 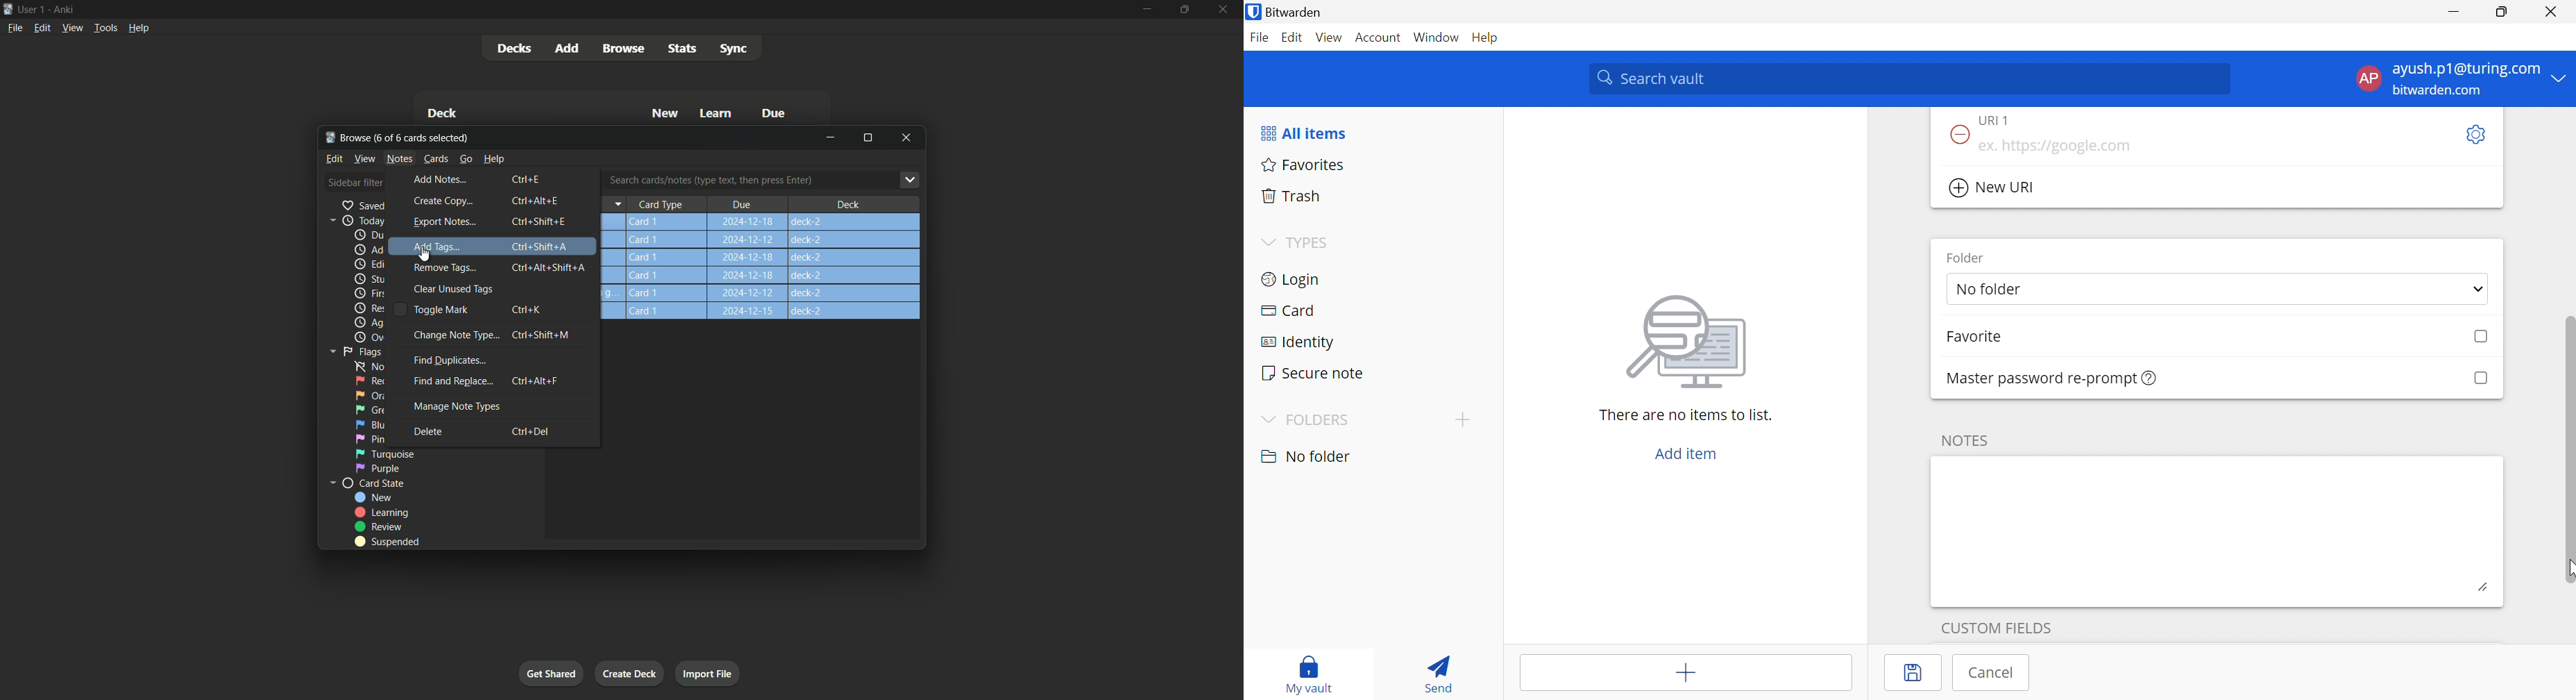 I want to click on New, so click(x=666, y=114).